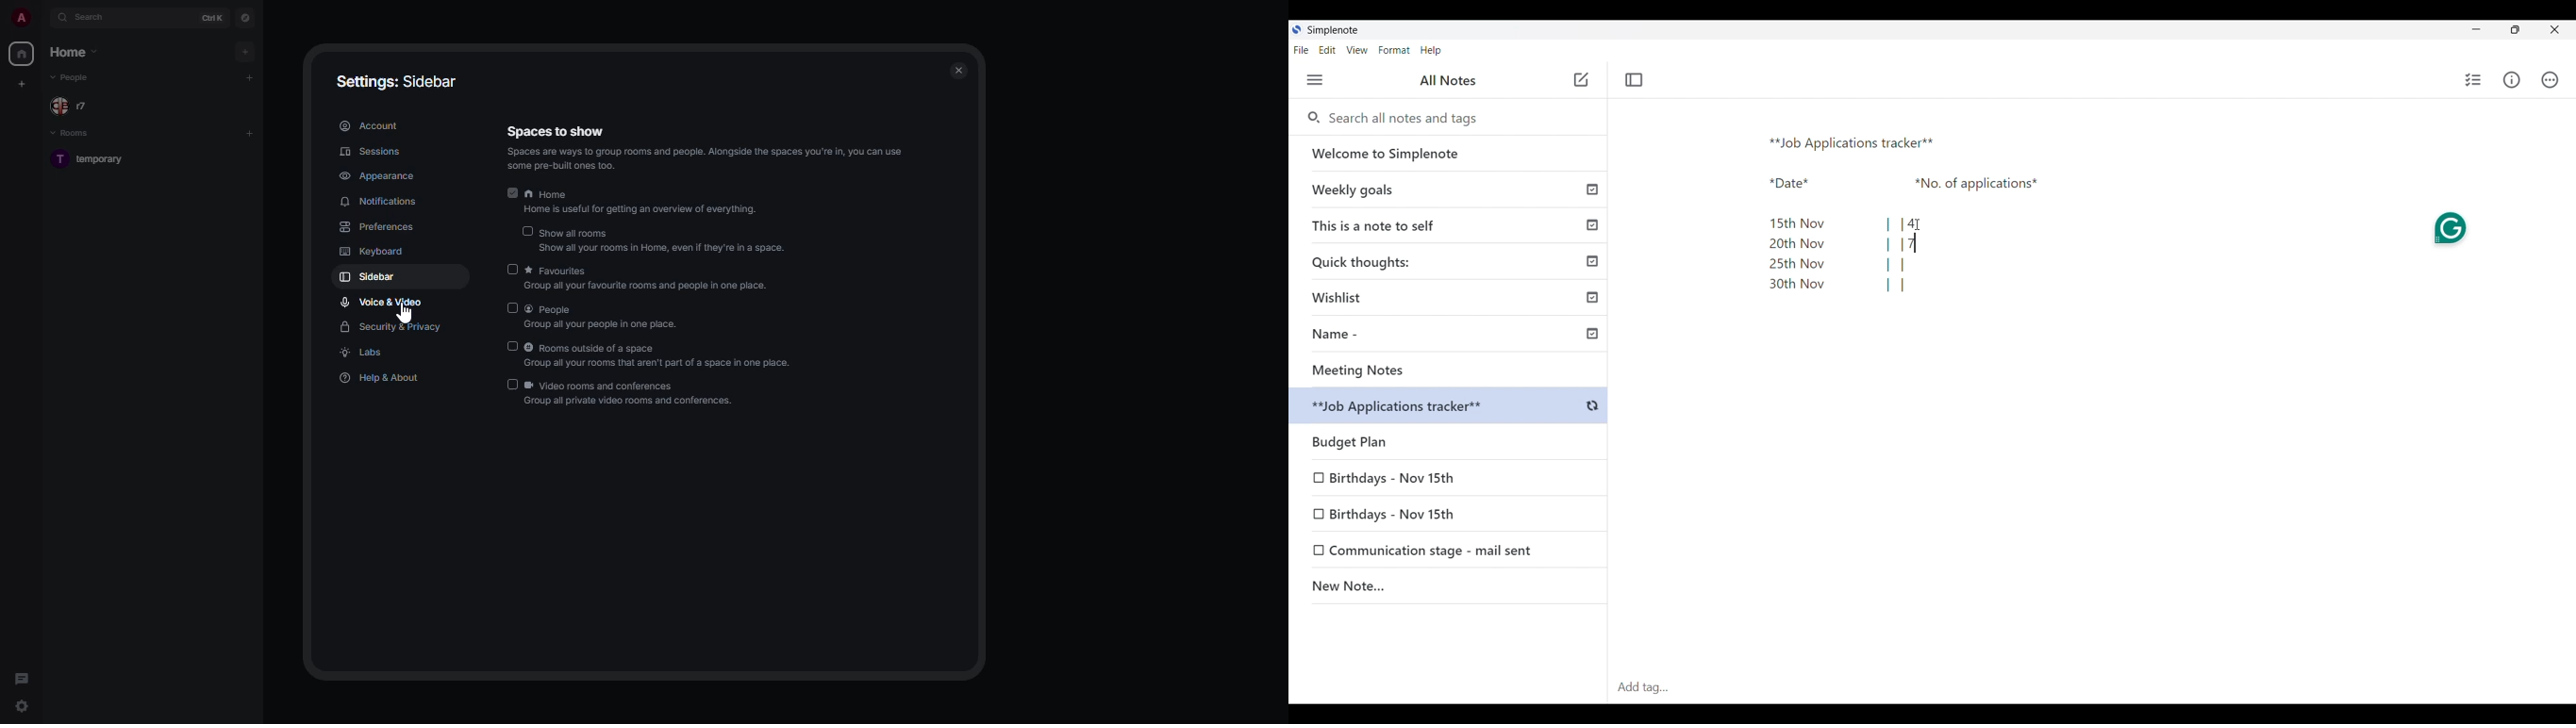 This screenshot has height=728, width=2576. I want to click on Edit, so click(1327, 50).